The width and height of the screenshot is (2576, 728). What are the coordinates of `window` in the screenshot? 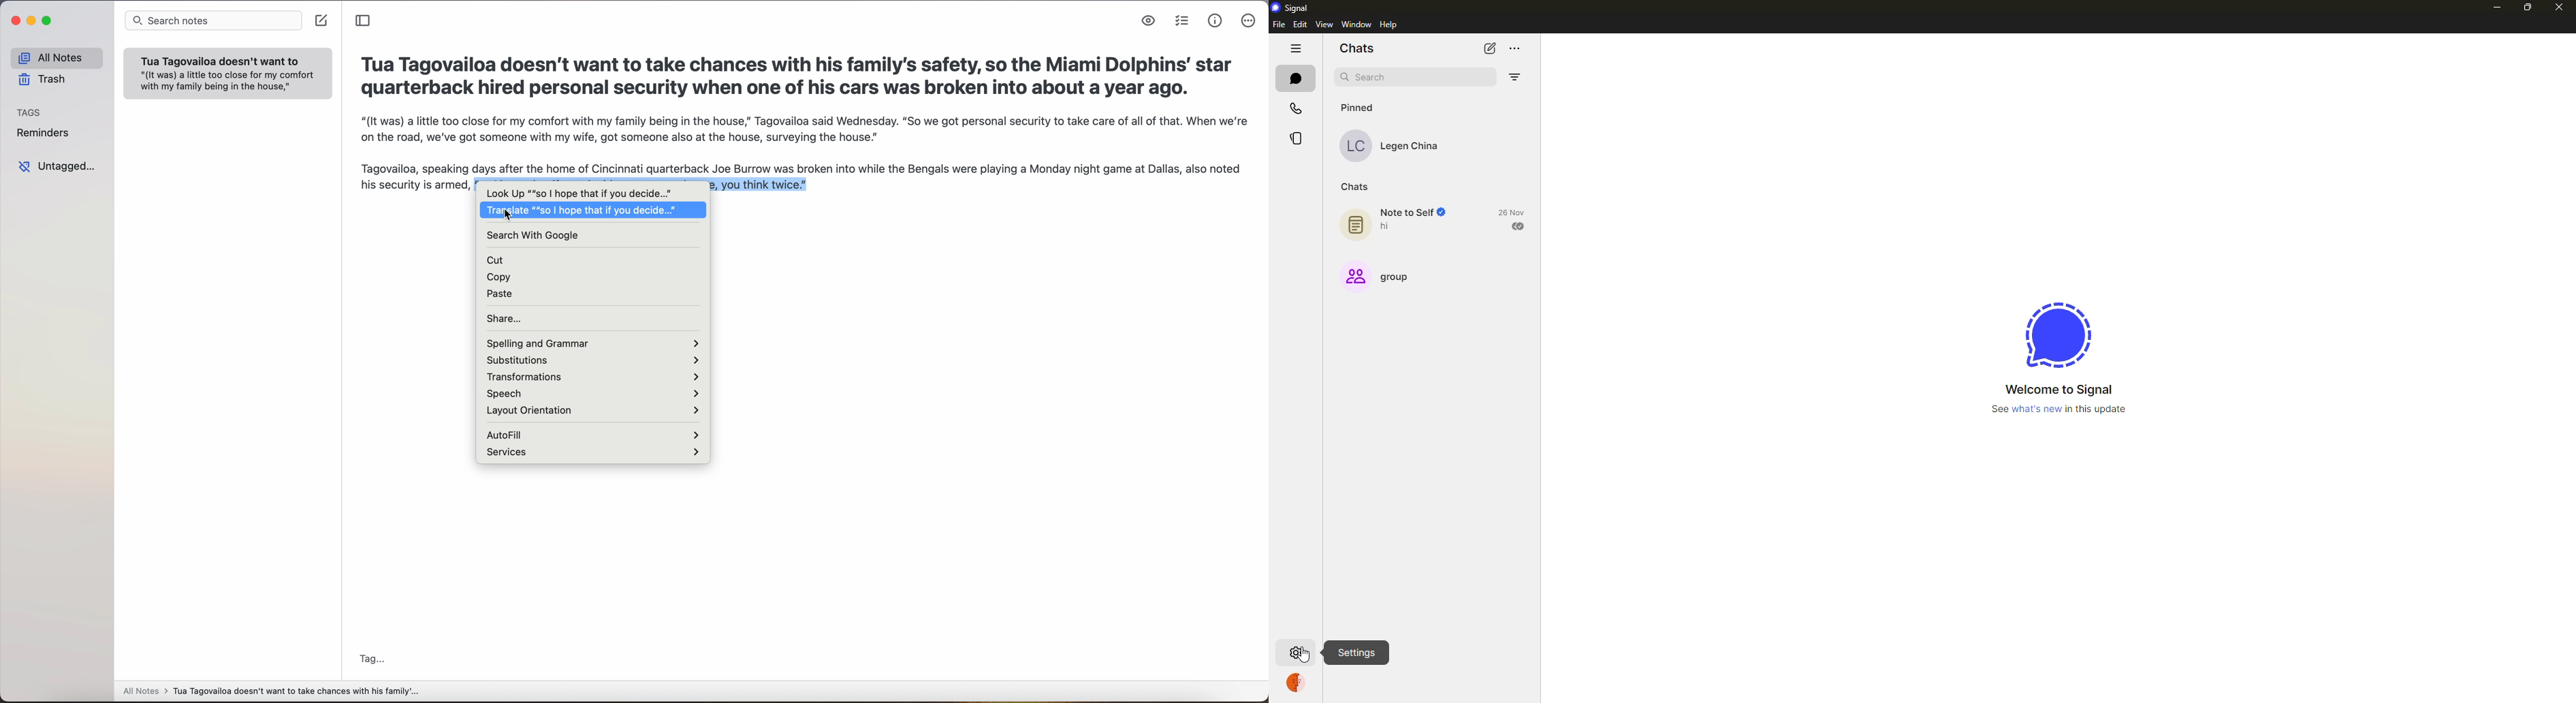 It's located at (1356, 25).